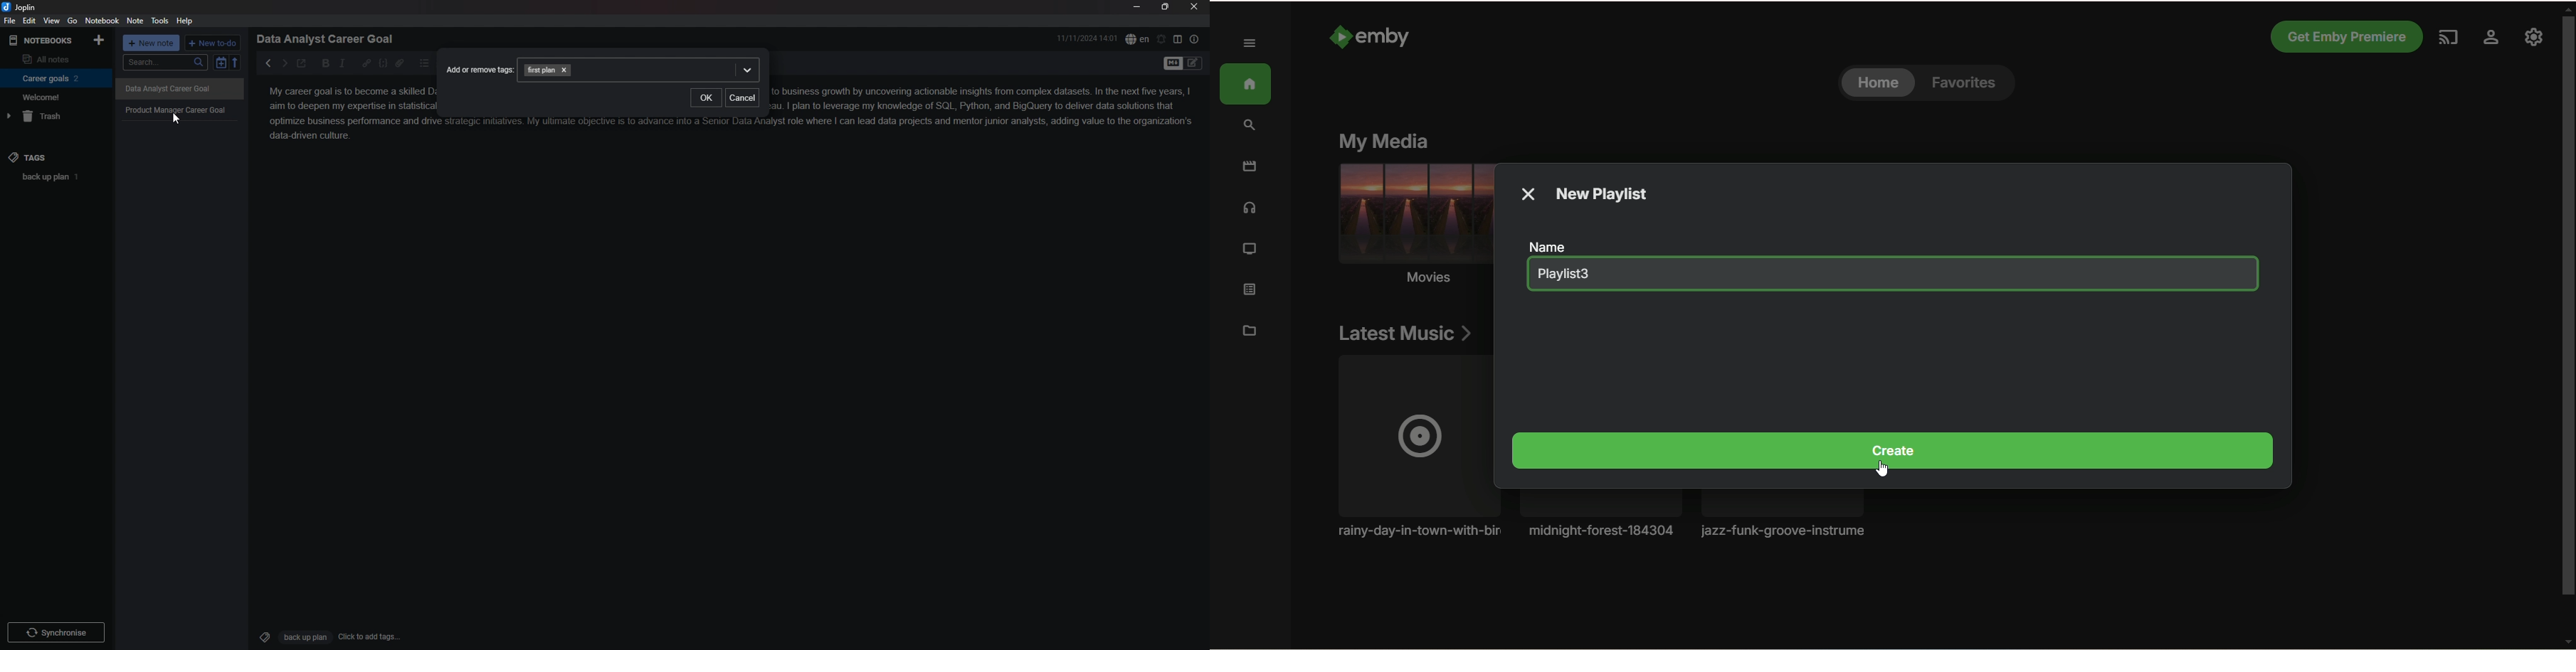 The width and height of the screenshot is (2576, 672). I want to click on Tags, so click(262, 636).